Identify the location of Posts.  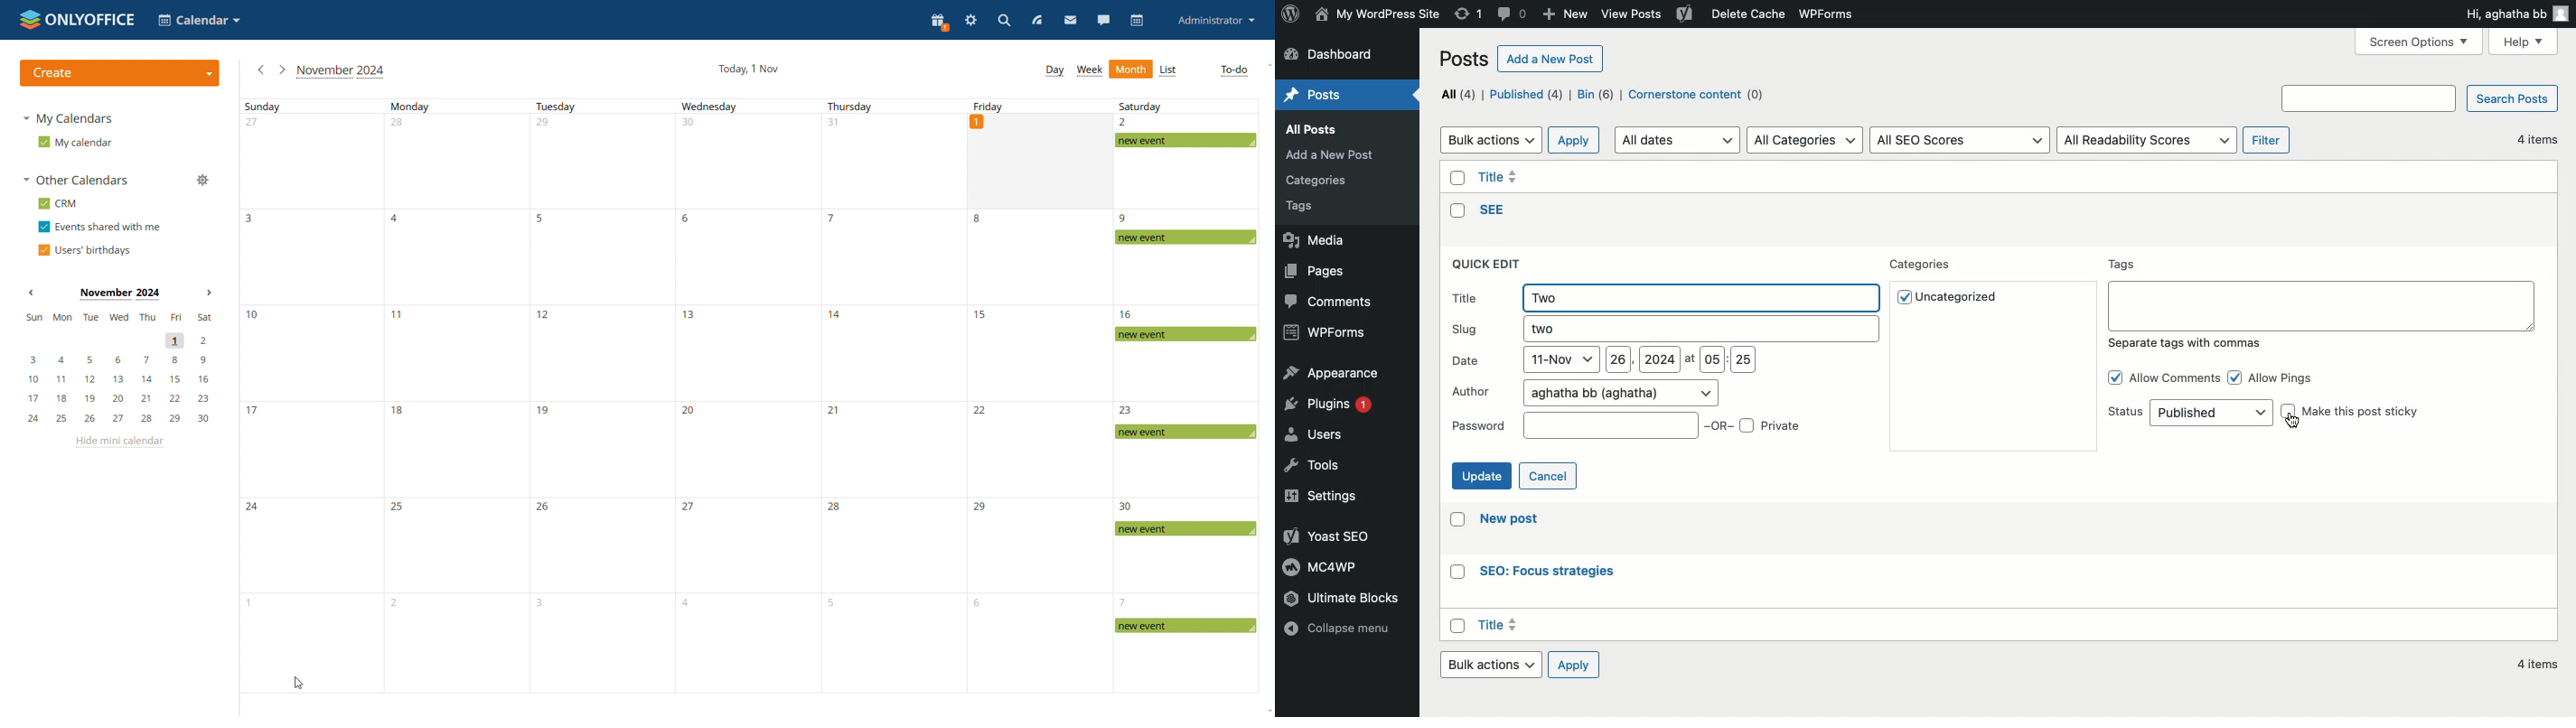
(1466, 58).